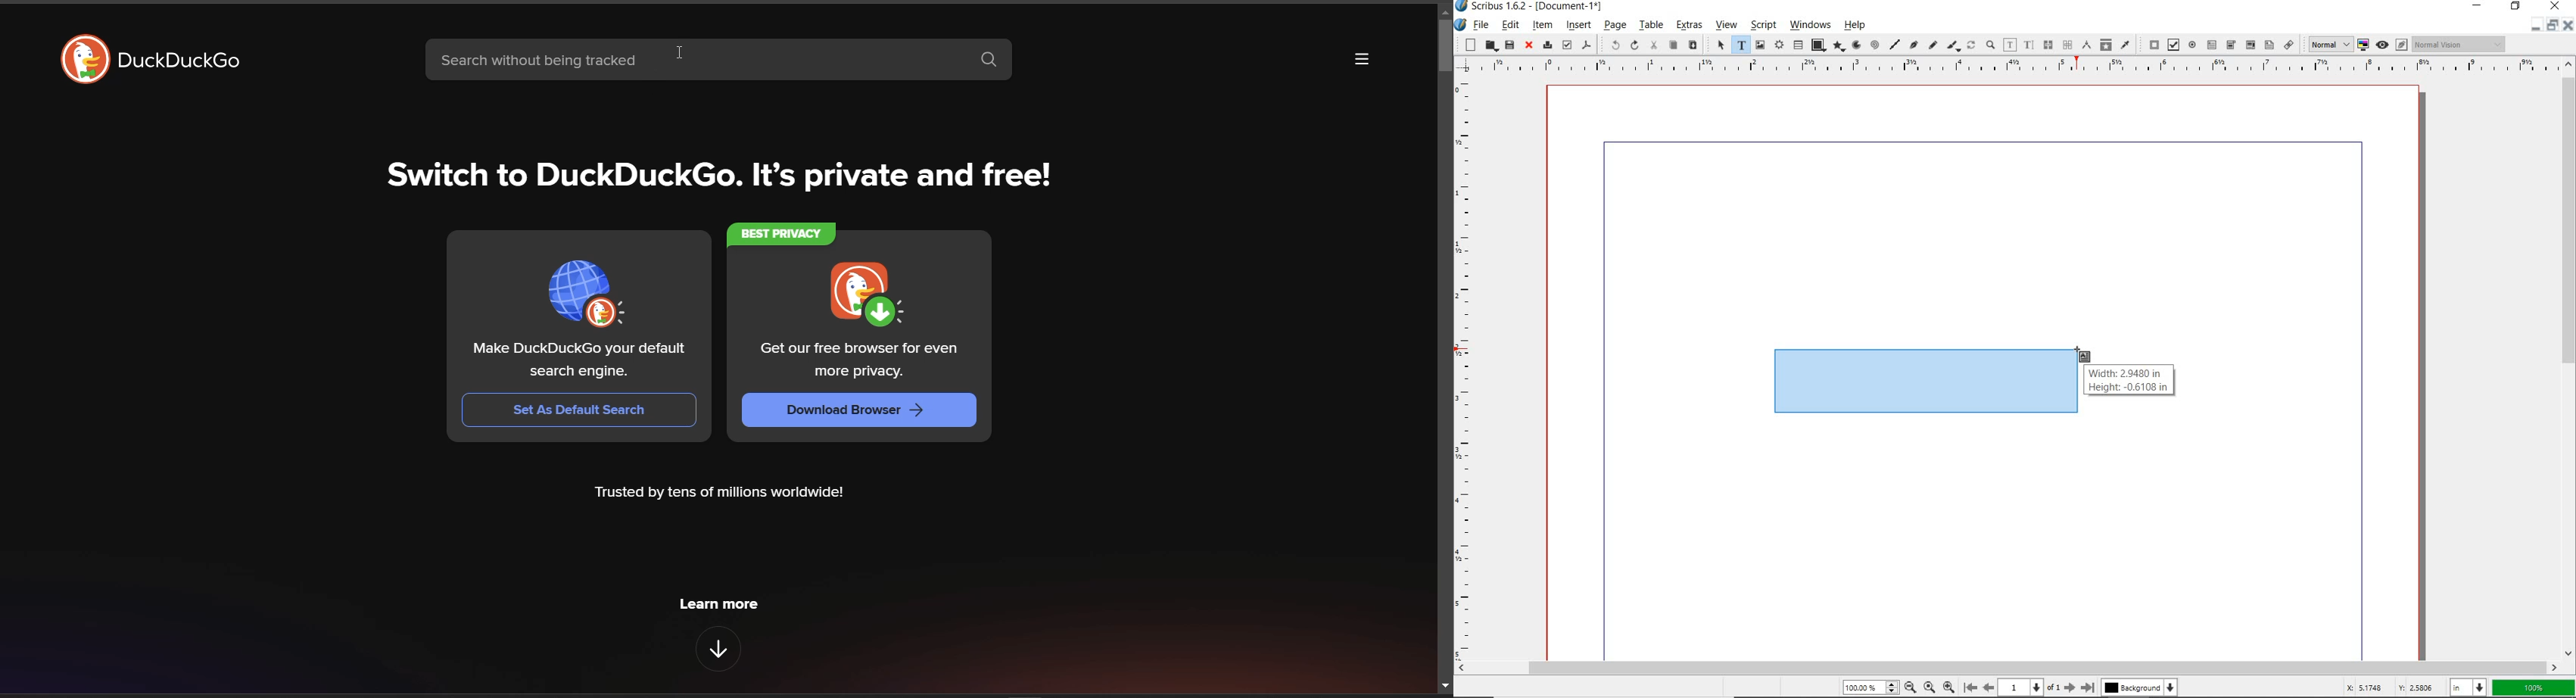  I want to click on Next page, so click(2069, 687).